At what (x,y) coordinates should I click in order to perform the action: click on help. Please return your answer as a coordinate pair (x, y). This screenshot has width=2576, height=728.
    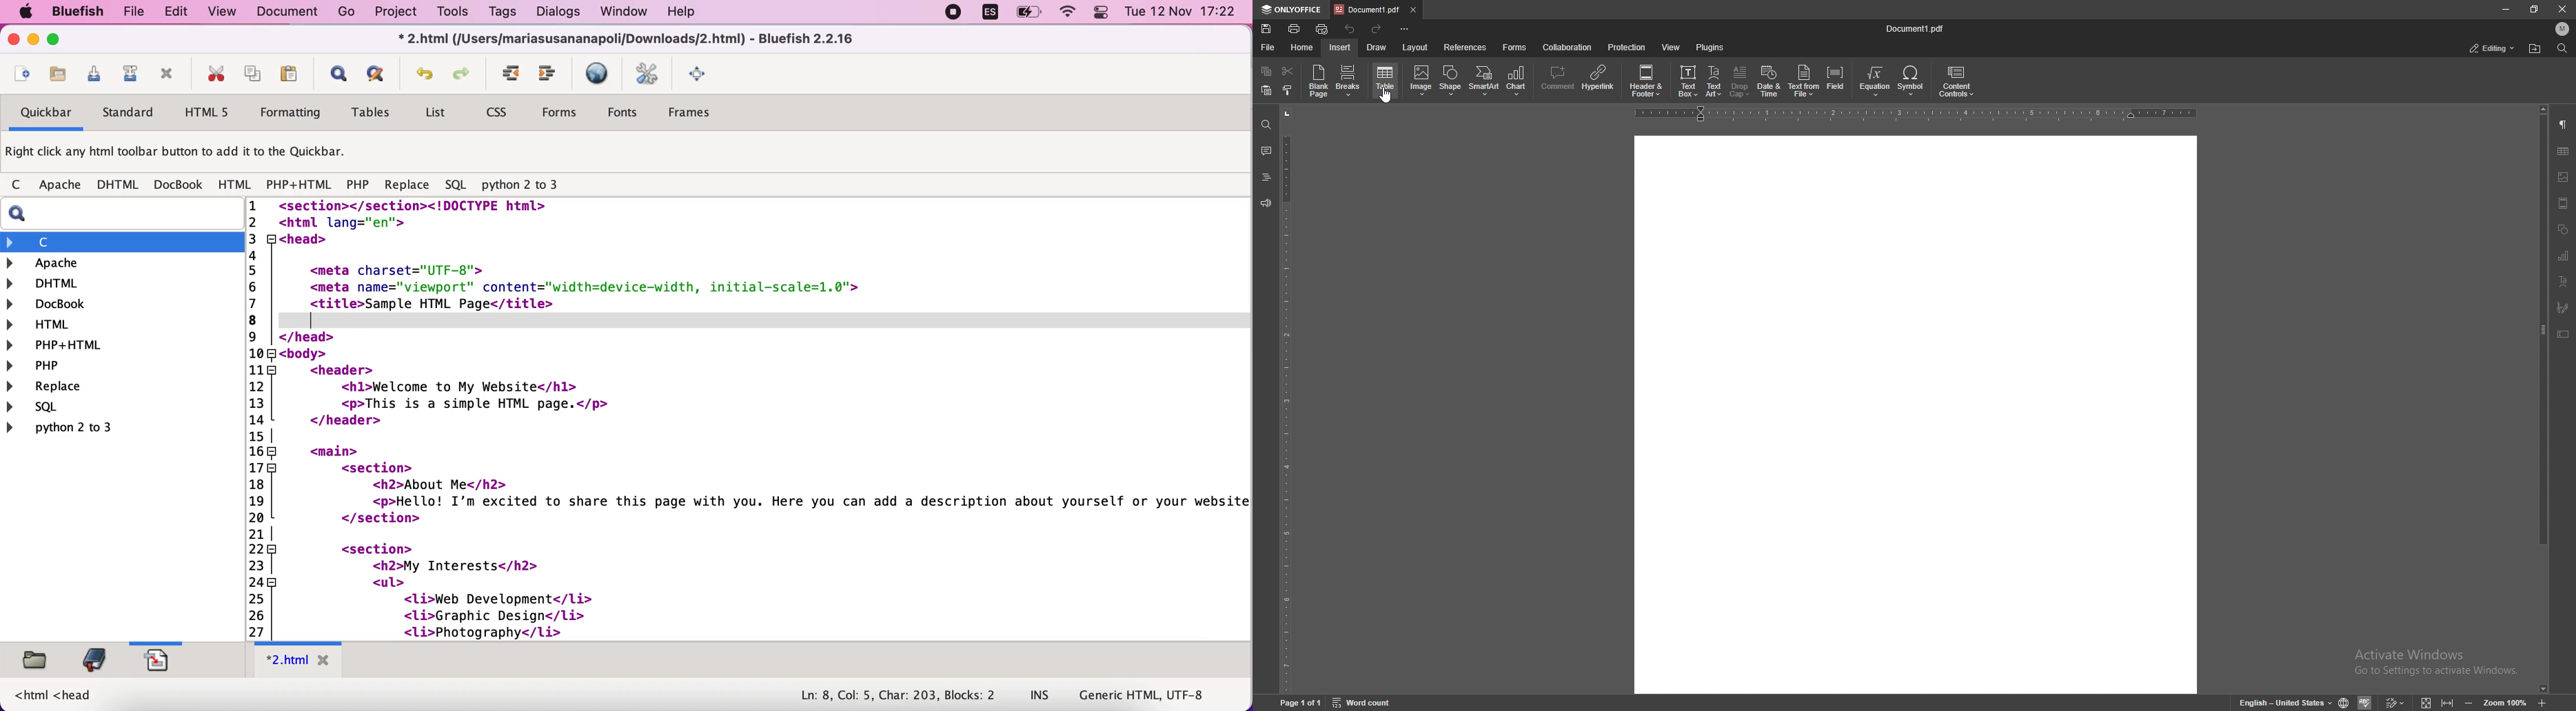
    Looking at the image, I should click on (694, 13).